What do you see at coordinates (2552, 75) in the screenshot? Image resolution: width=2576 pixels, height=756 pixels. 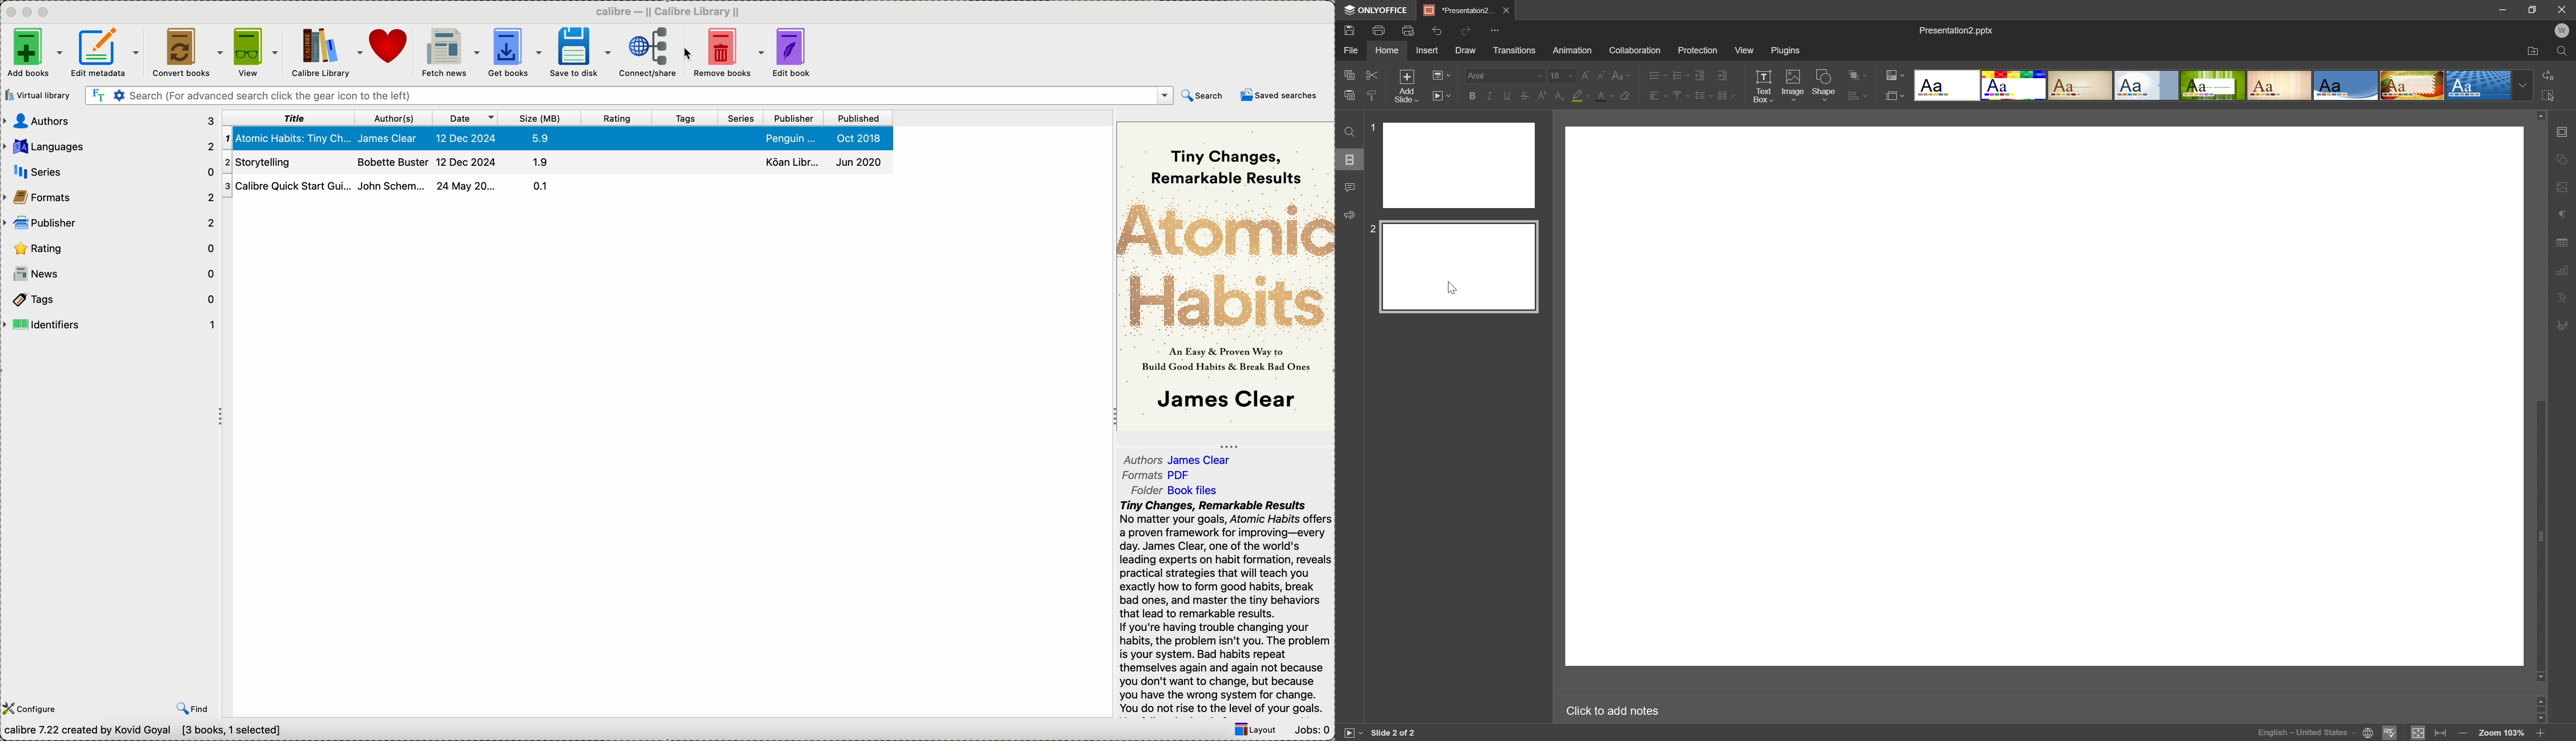 I see `Replace` at bounding box center [2552, 75].